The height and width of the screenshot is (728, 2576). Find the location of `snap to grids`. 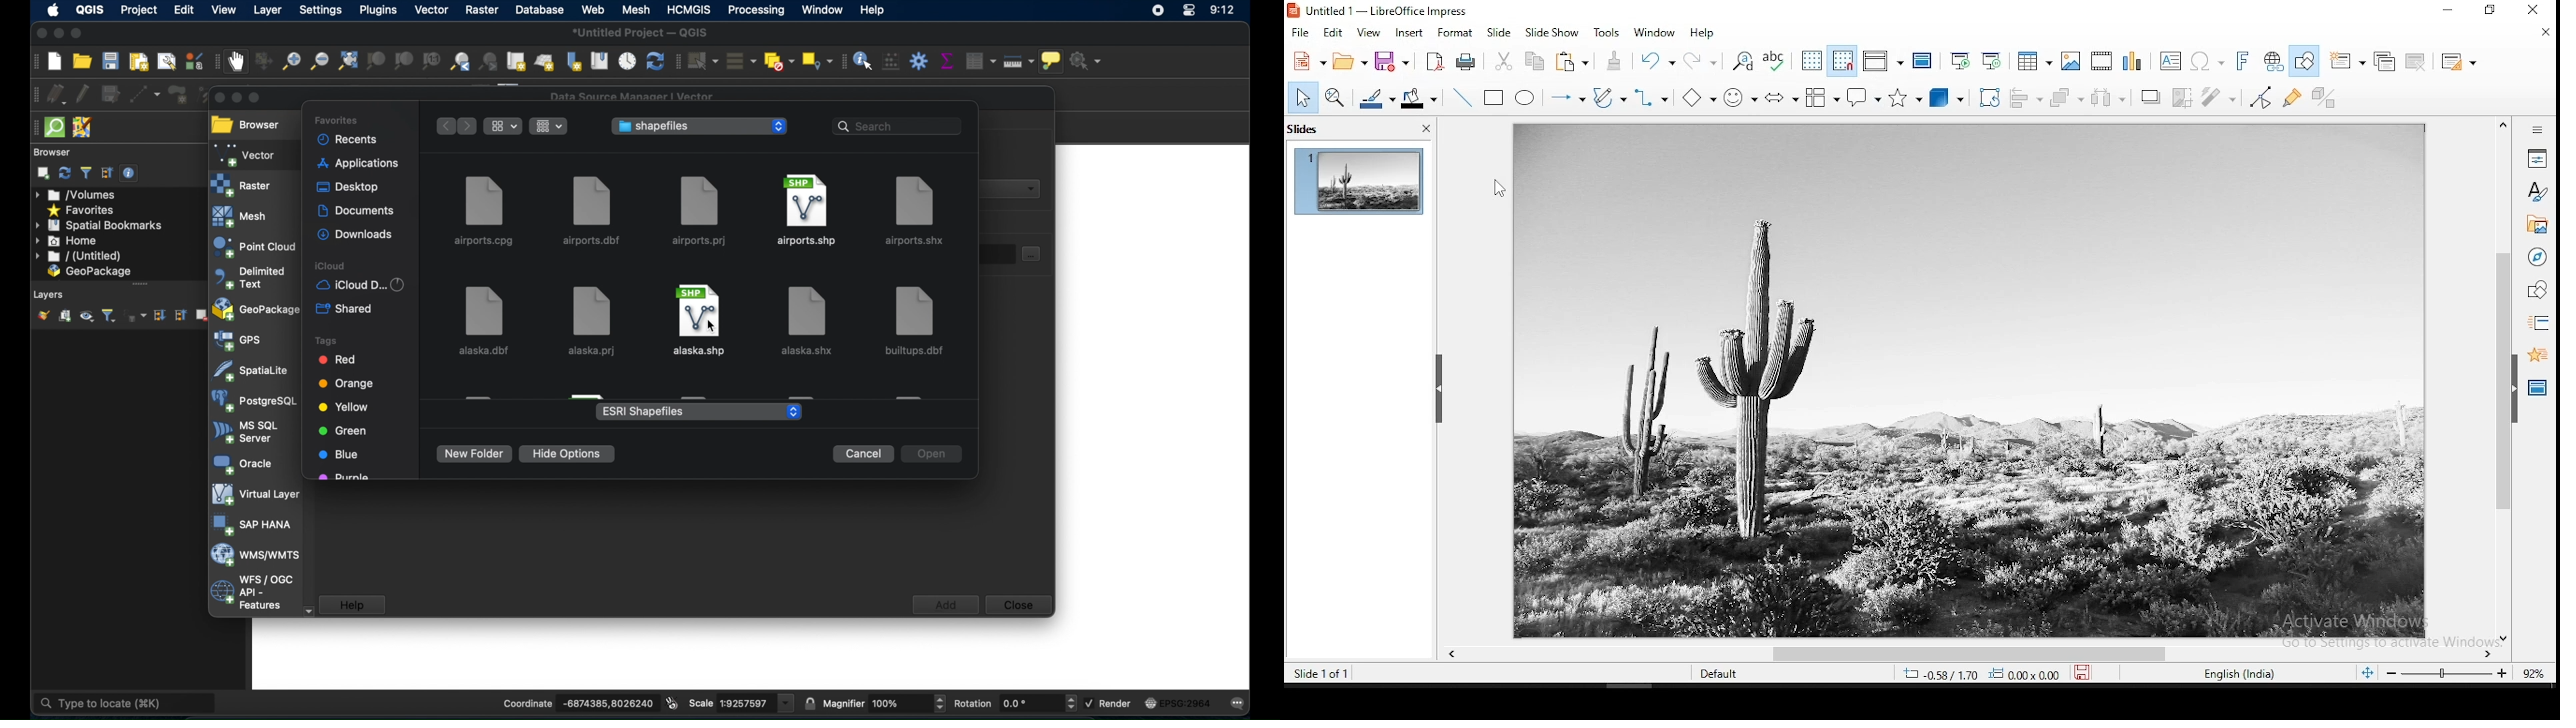

snap to grids is located at coordinates (1843, 61).